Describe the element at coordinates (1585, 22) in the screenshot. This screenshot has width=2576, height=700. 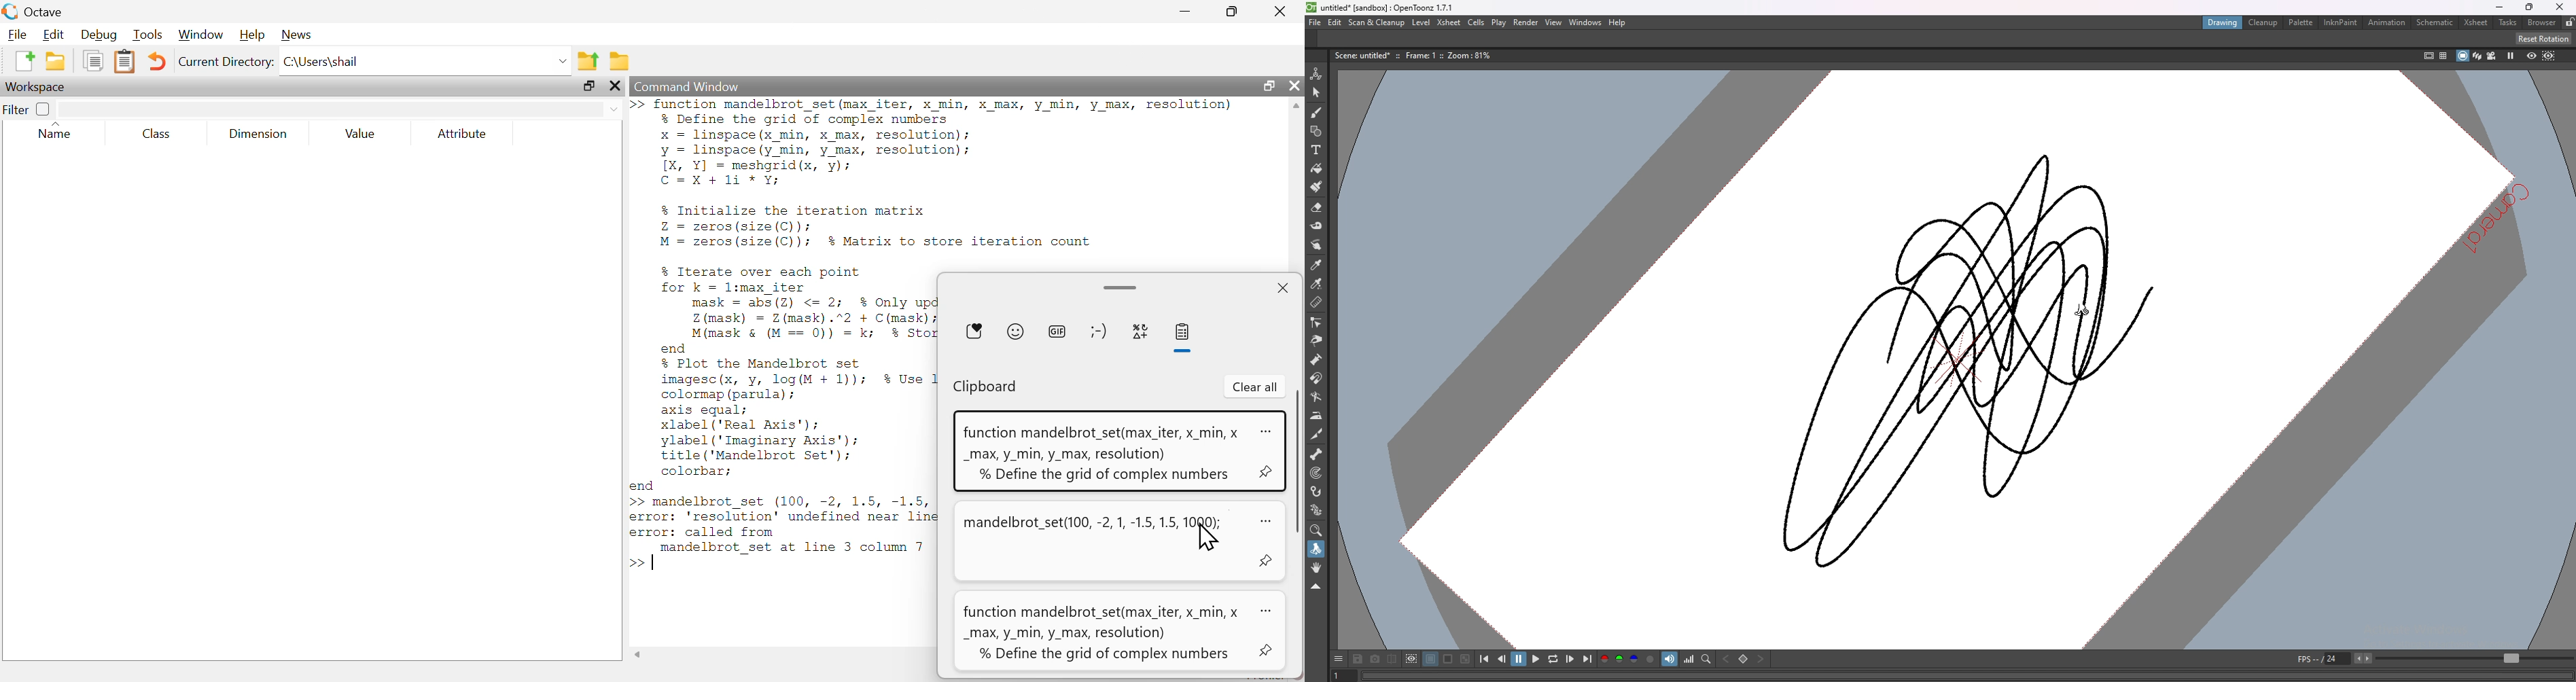
I see `windows` at that location.